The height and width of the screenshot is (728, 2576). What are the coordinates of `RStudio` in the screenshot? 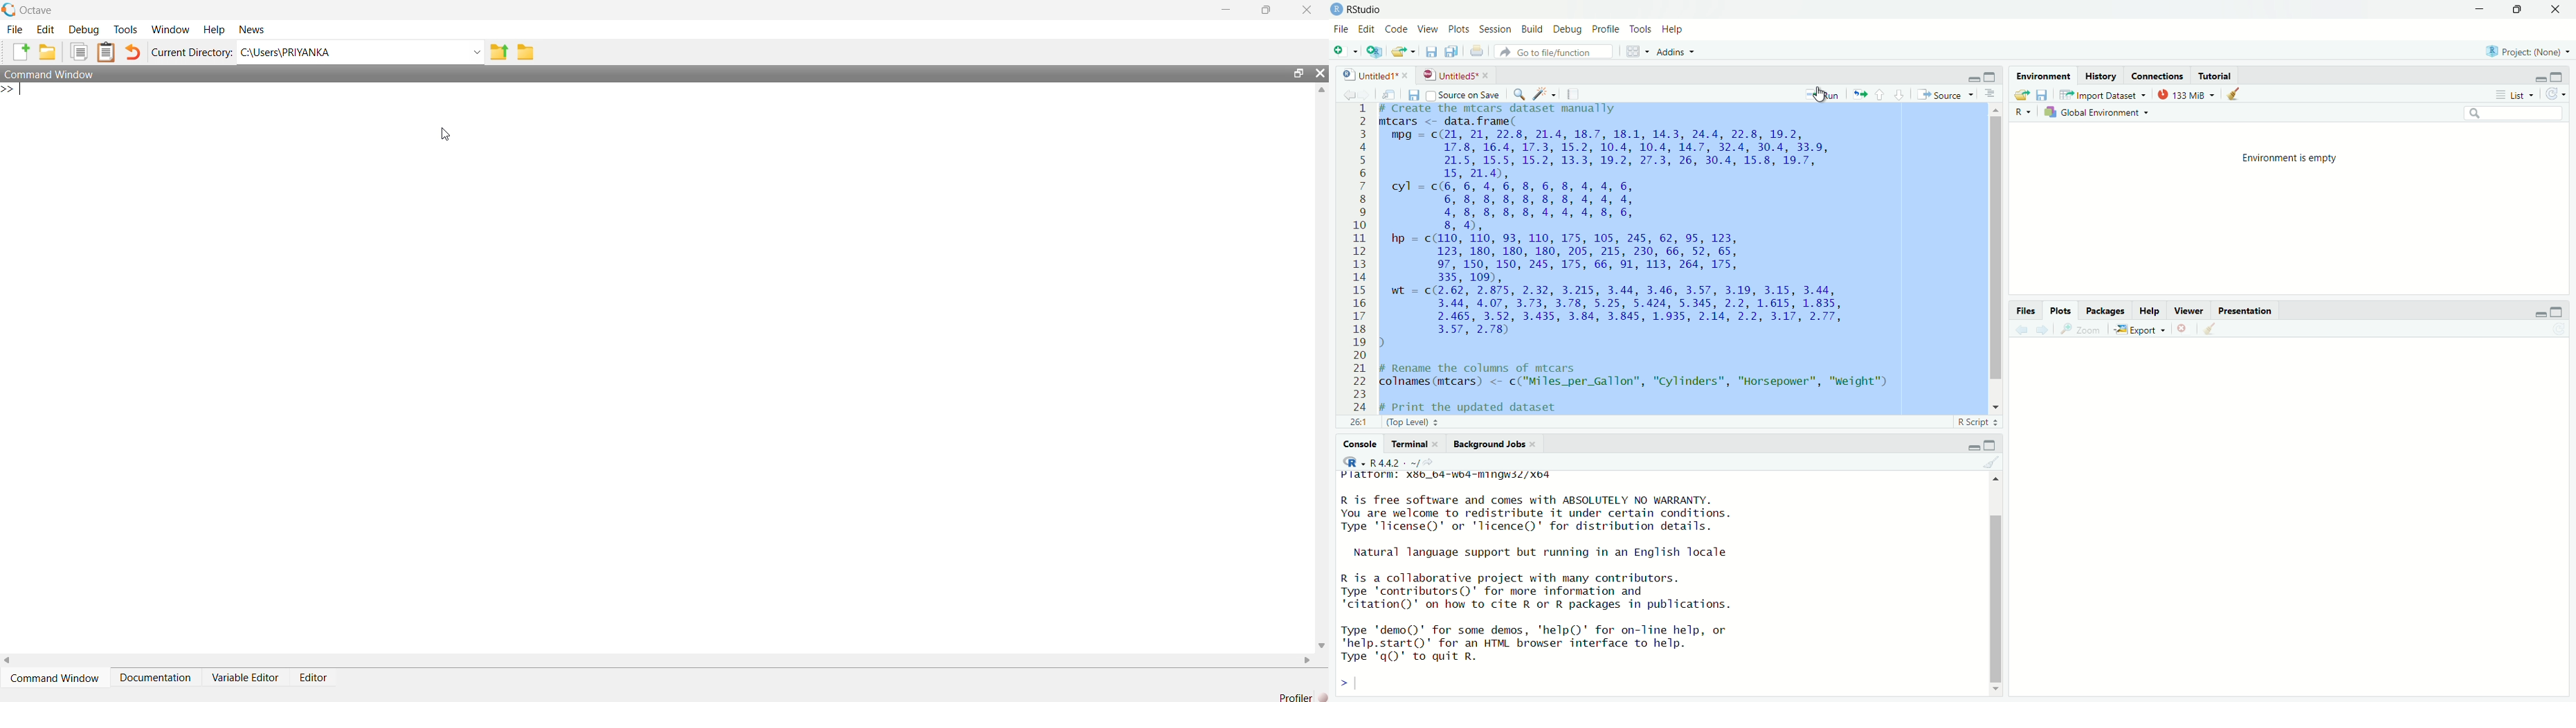 It's located at (1363, 8).